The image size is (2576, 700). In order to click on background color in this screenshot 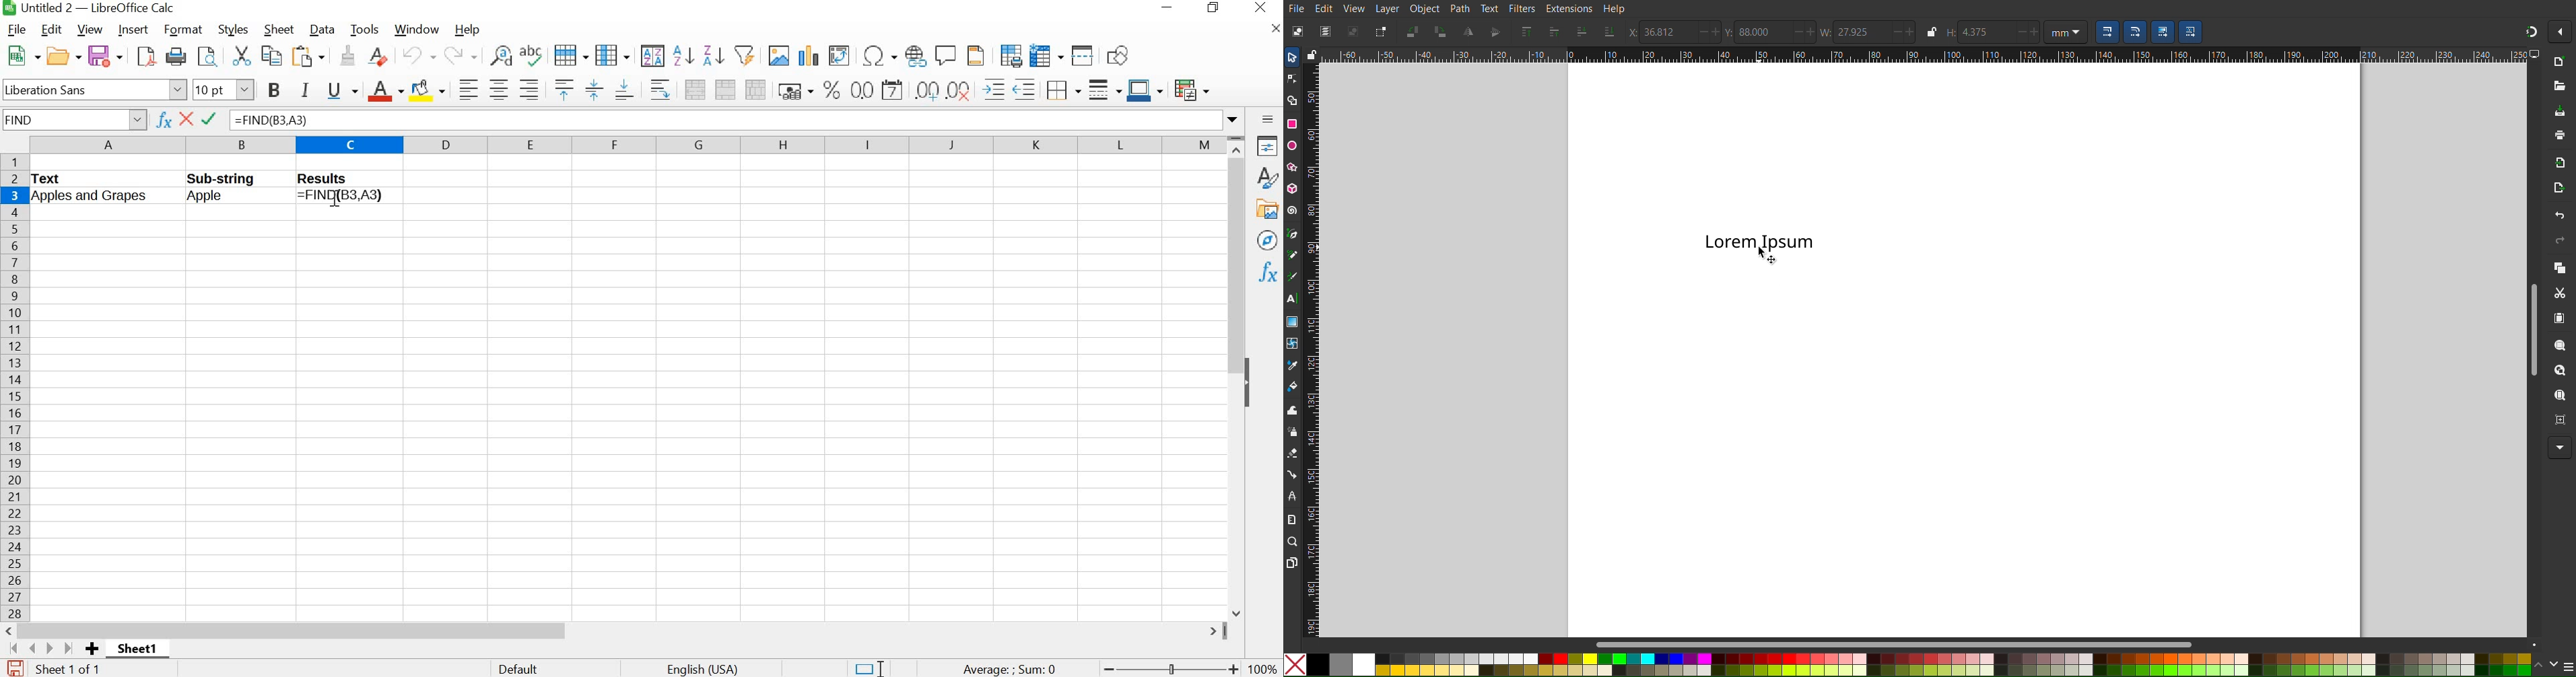, I will do `click(428, 90)`.